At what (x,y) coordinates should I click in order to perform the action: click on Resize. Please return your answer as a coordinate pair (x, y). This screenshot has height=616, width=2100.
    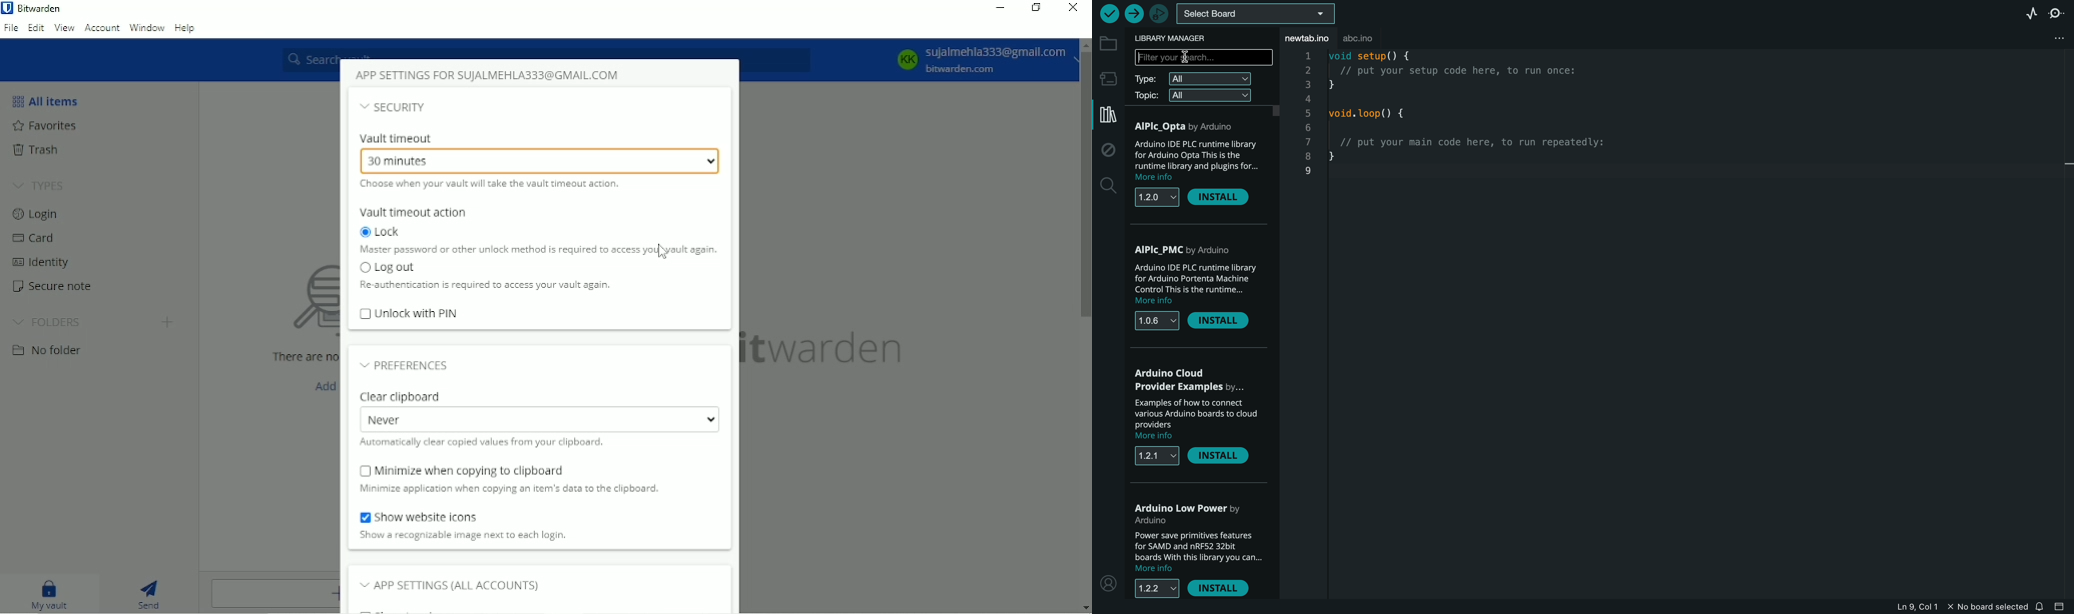
    Looking at the image, I should click on (1037, 8).